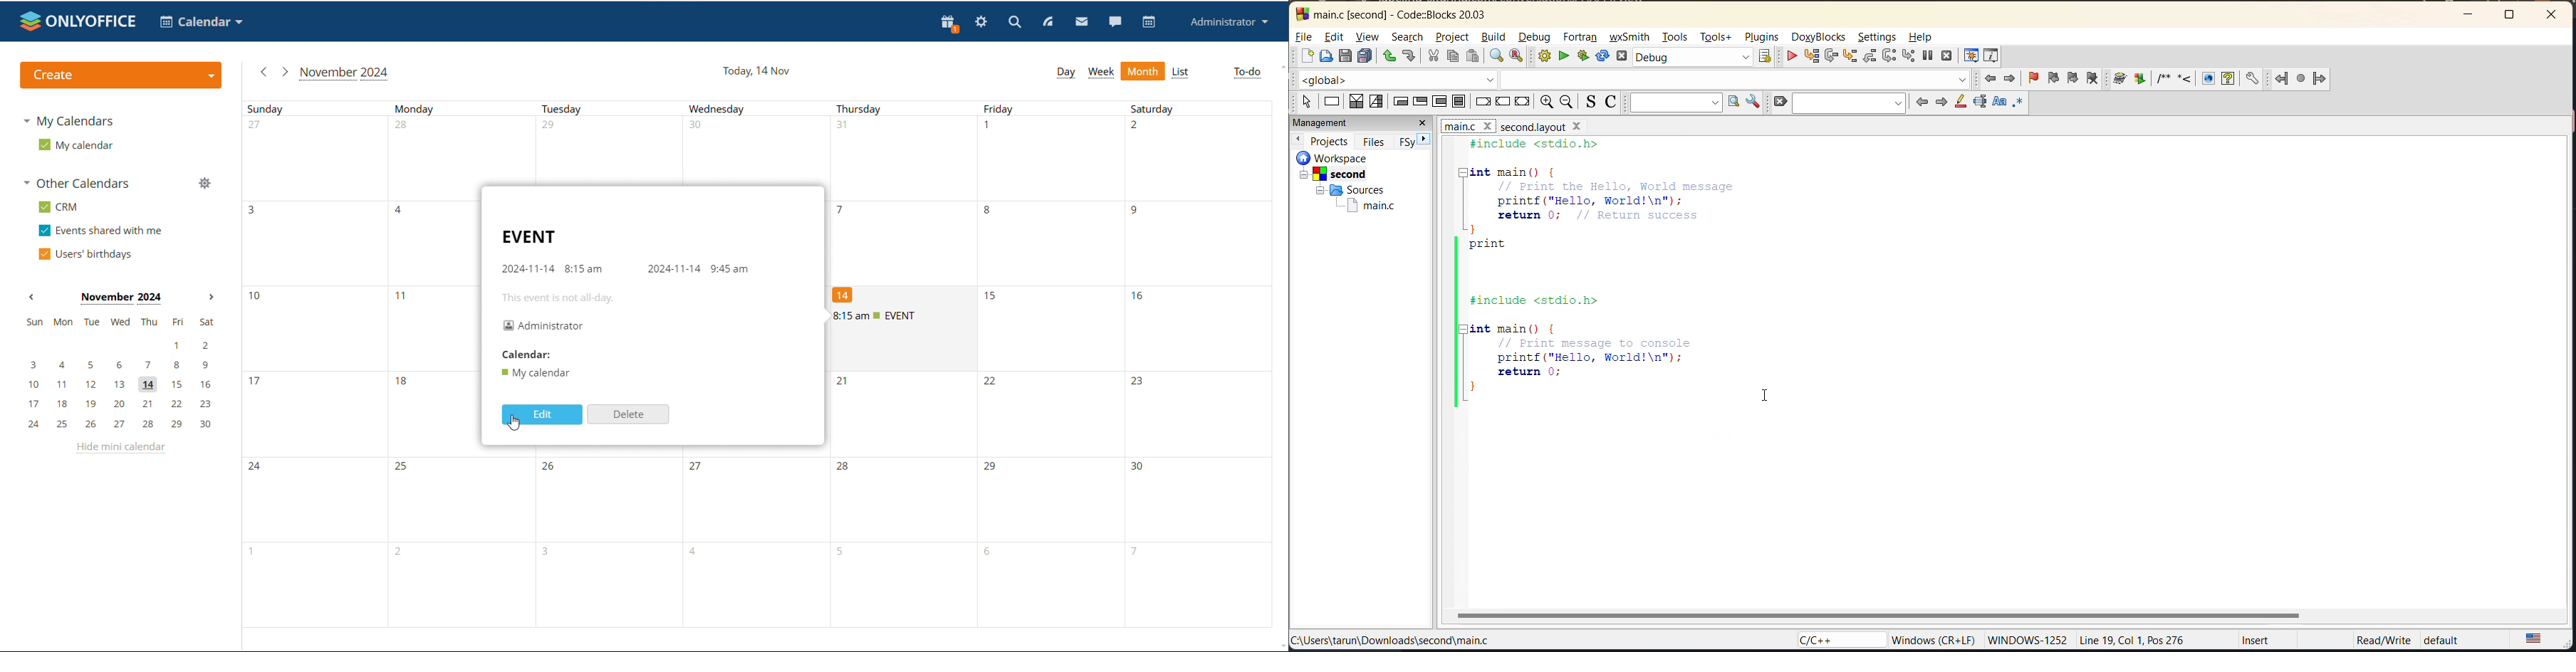  I want to click on cursor, so click(518, 428).